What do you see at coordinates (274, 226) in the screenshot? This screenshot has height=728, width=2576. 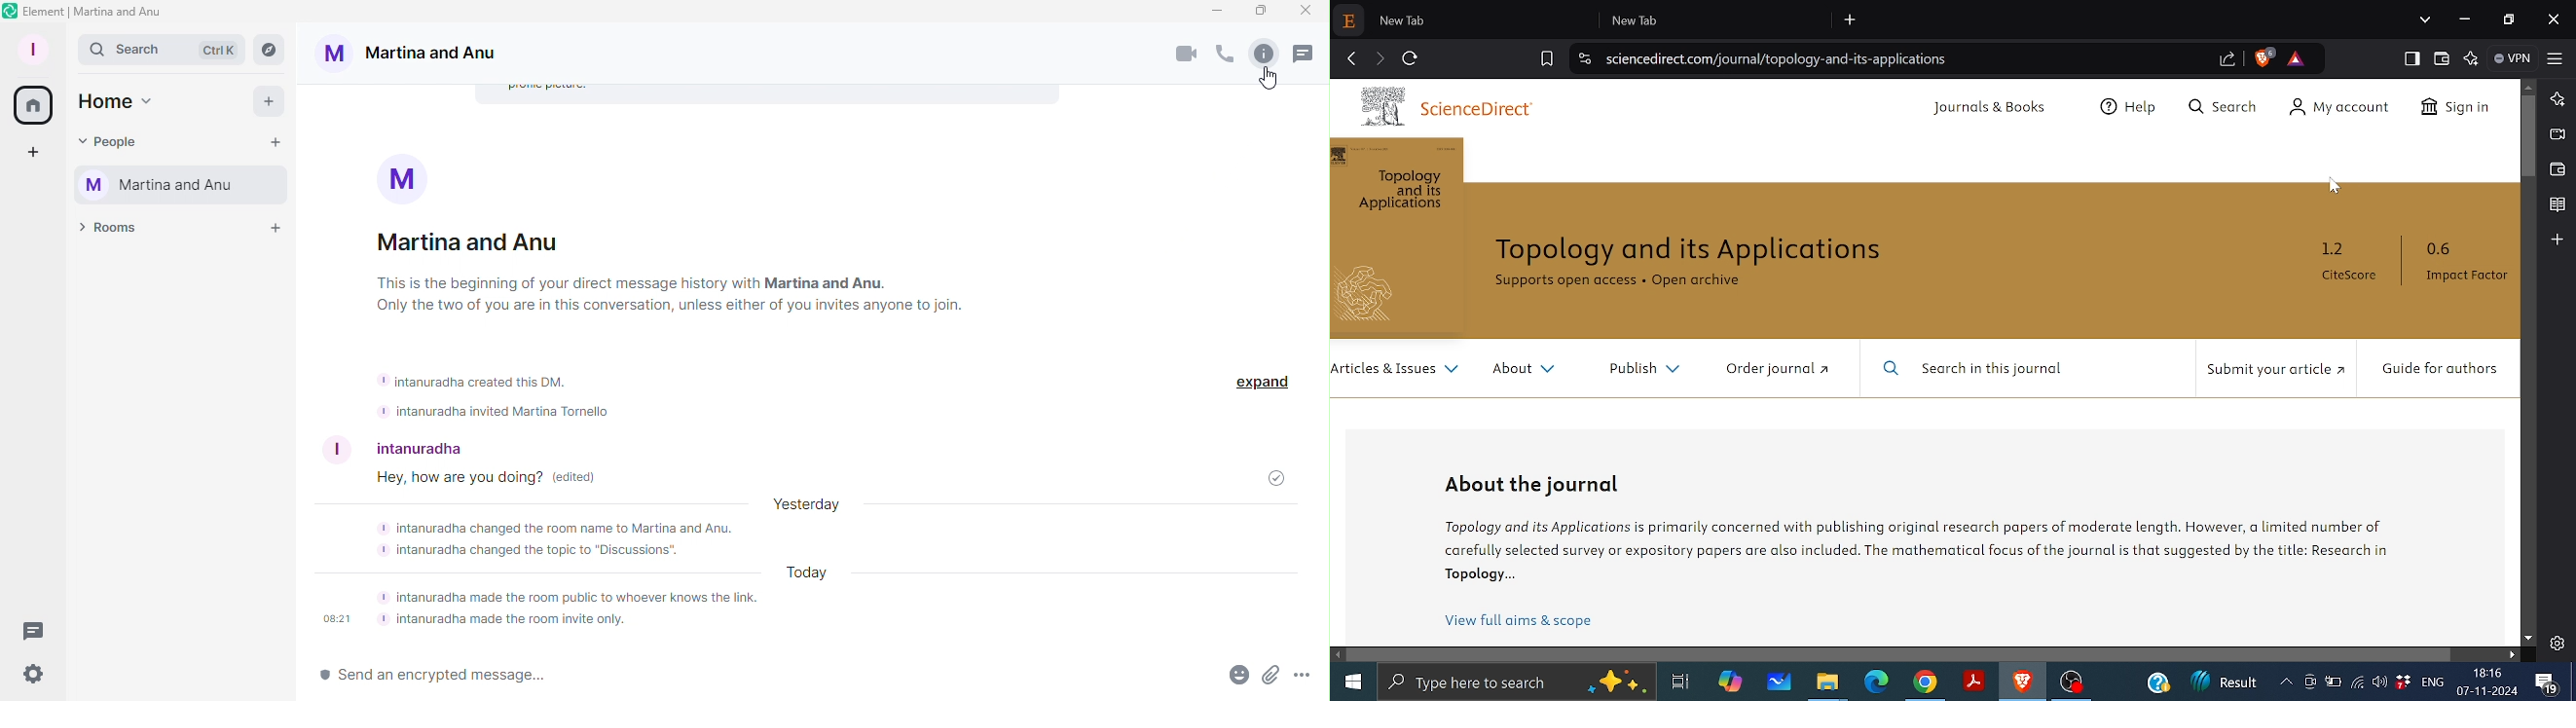 I see `Add a room` at bounding box center [274, 226].